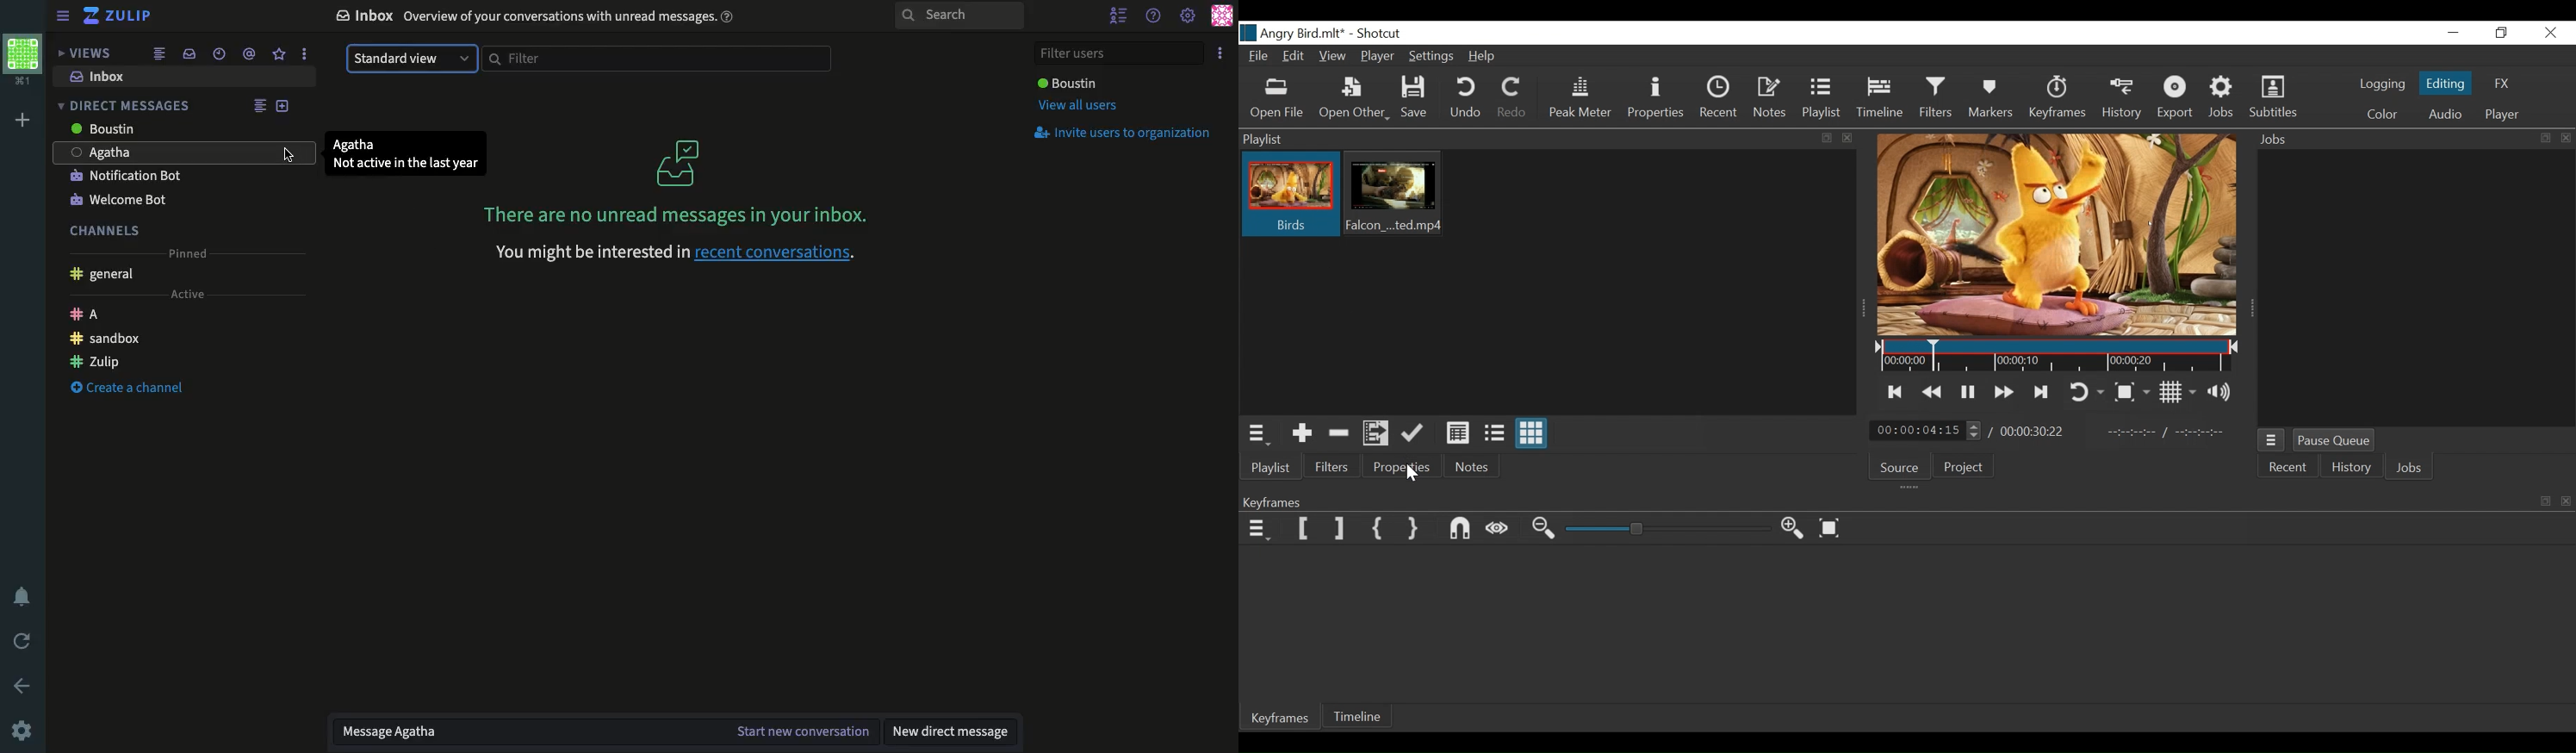 Image resolution: width=2576 pixels, height=756 pixels. Describe the element at coordinates (2453, 32) in the screenshot. I see `Minimize` at that location.